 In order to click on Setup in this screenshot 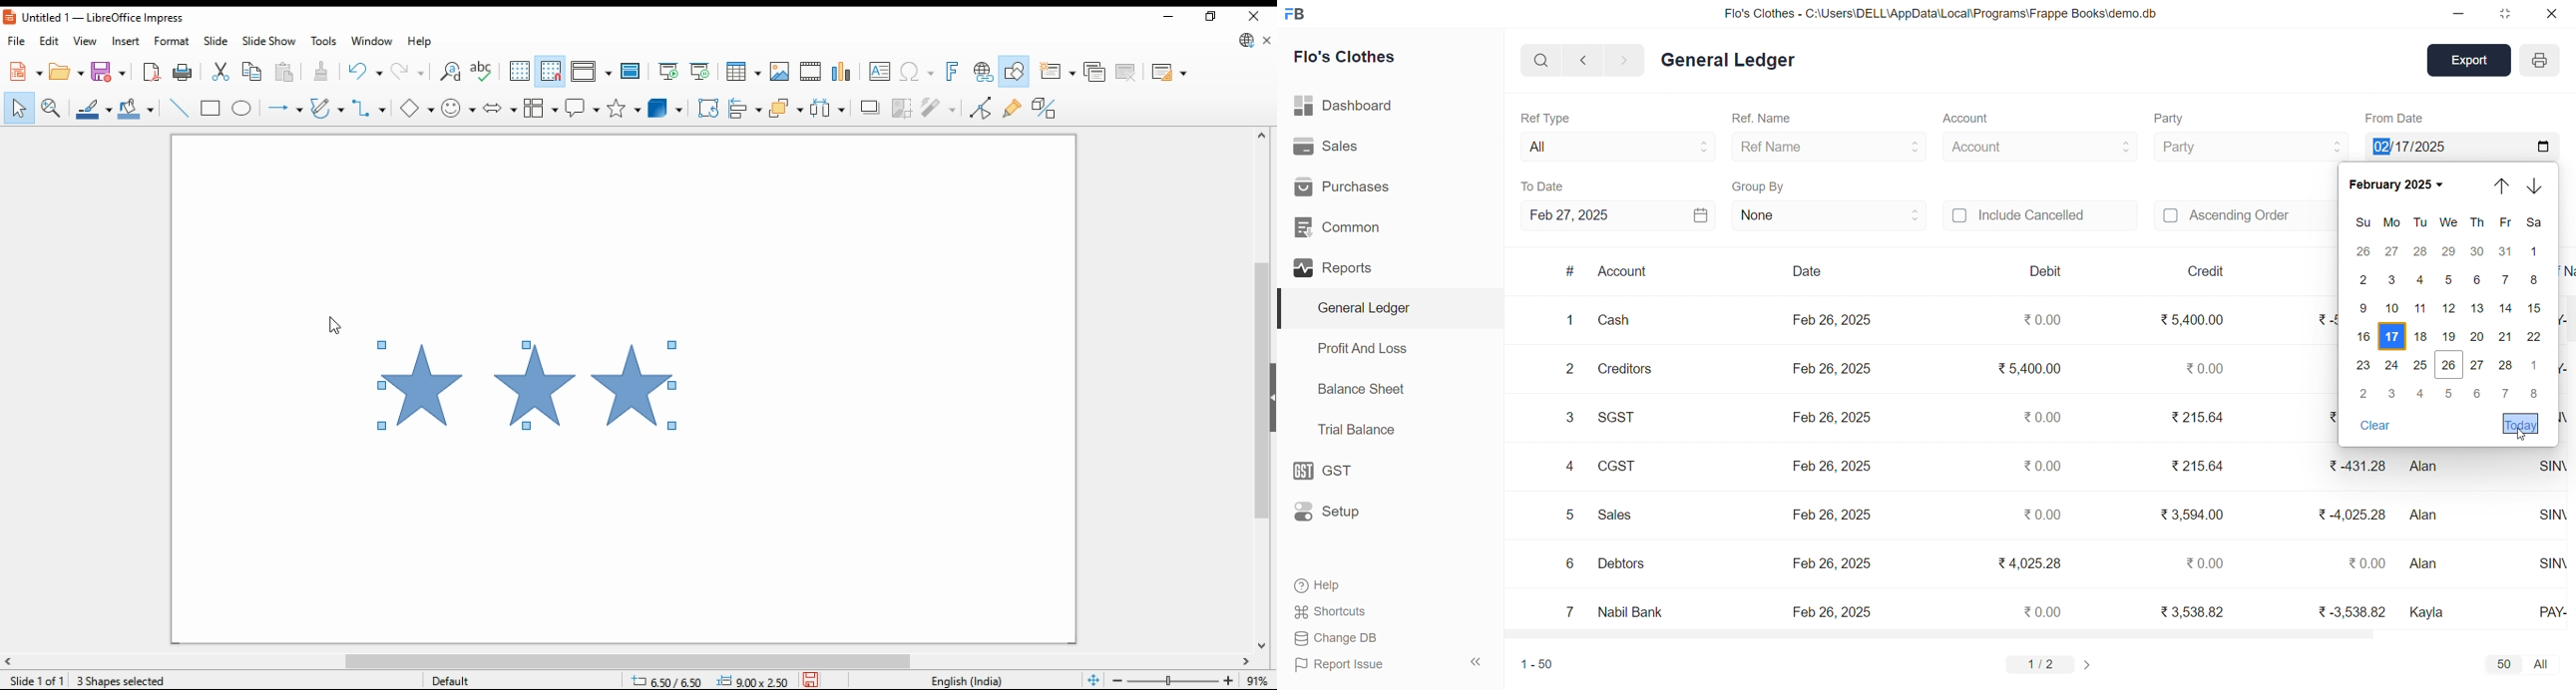, I will do `click(1330, 512)`.